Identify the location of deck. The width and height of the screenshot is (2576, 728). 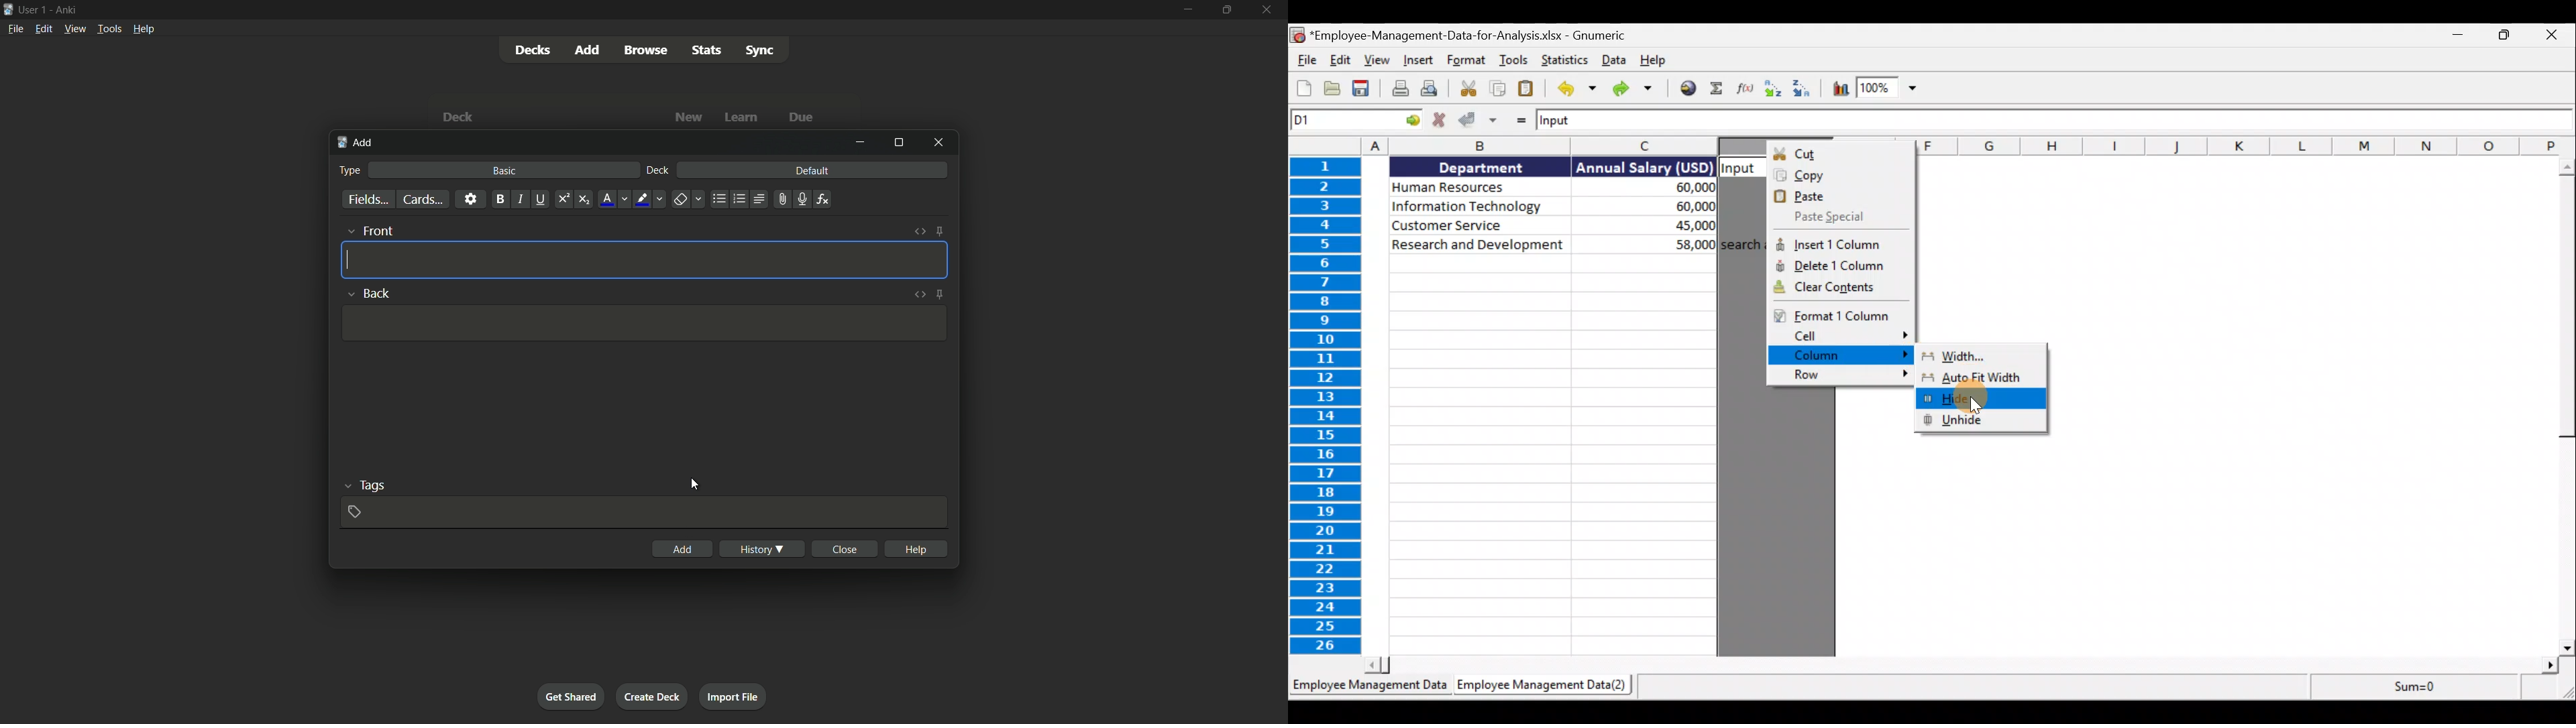
(458, 117).